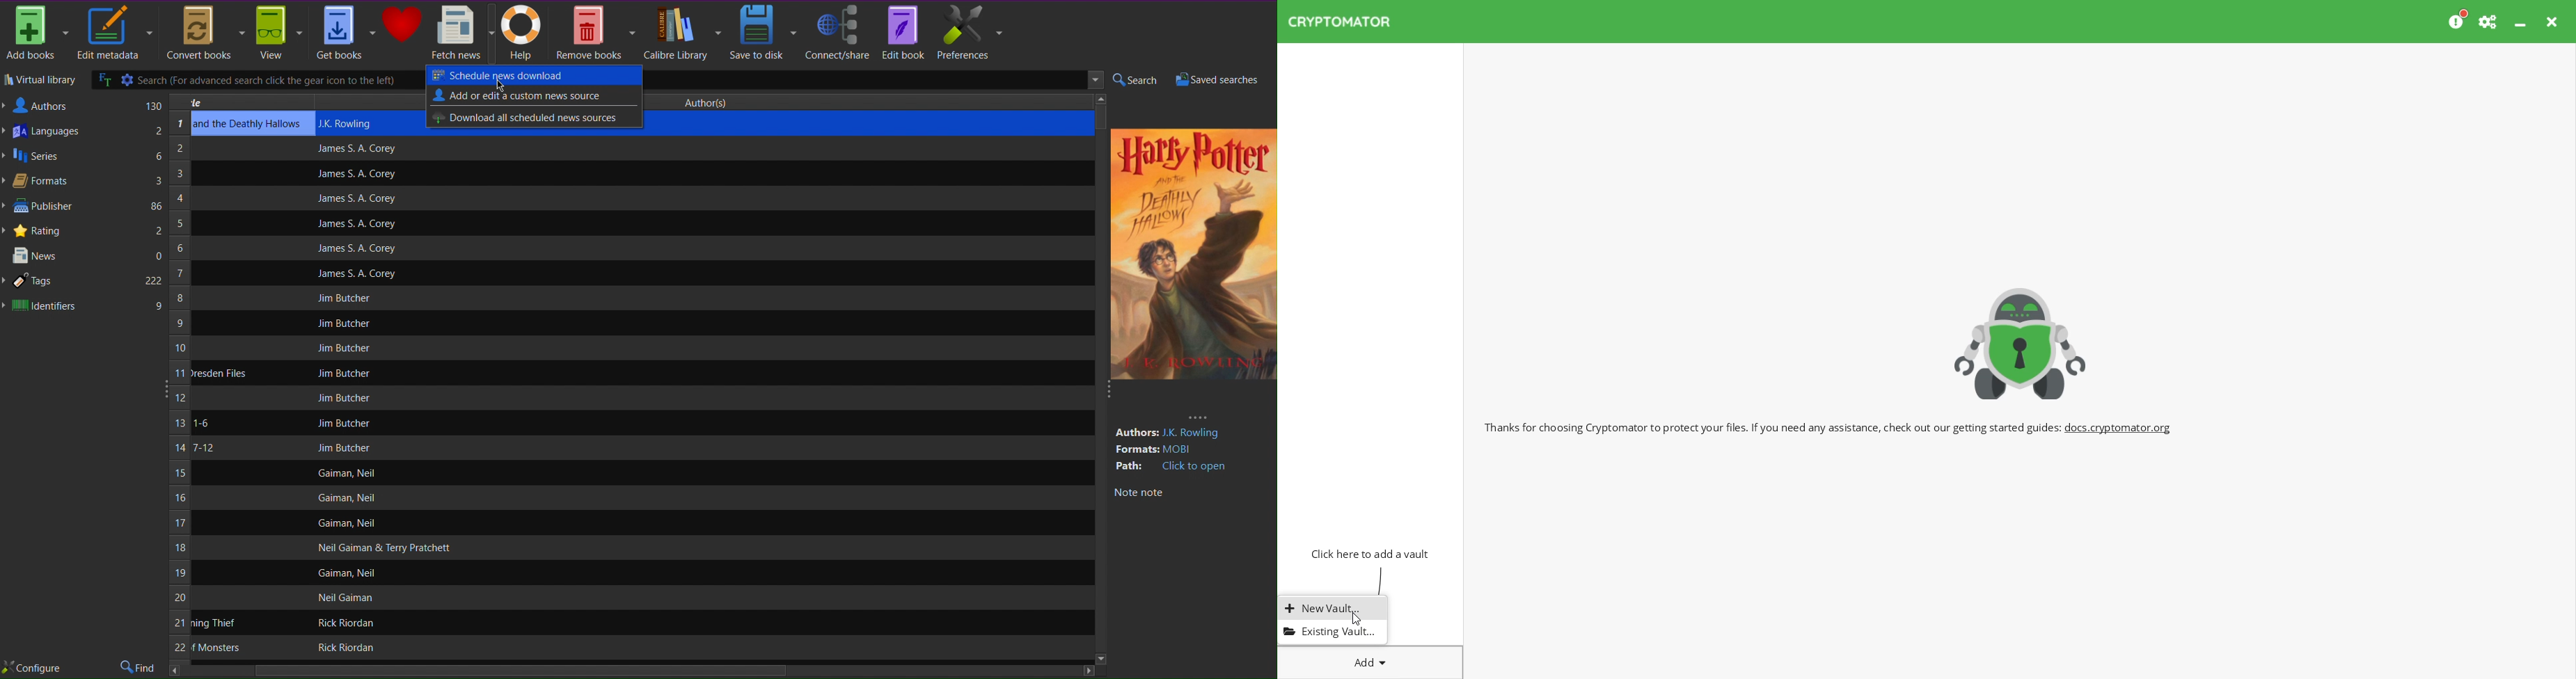 The height and width of the screenshot is (700, 2576). Describe the element at coordinates (114, 34) in the screenshot. I see `Edit metadata` at that location.